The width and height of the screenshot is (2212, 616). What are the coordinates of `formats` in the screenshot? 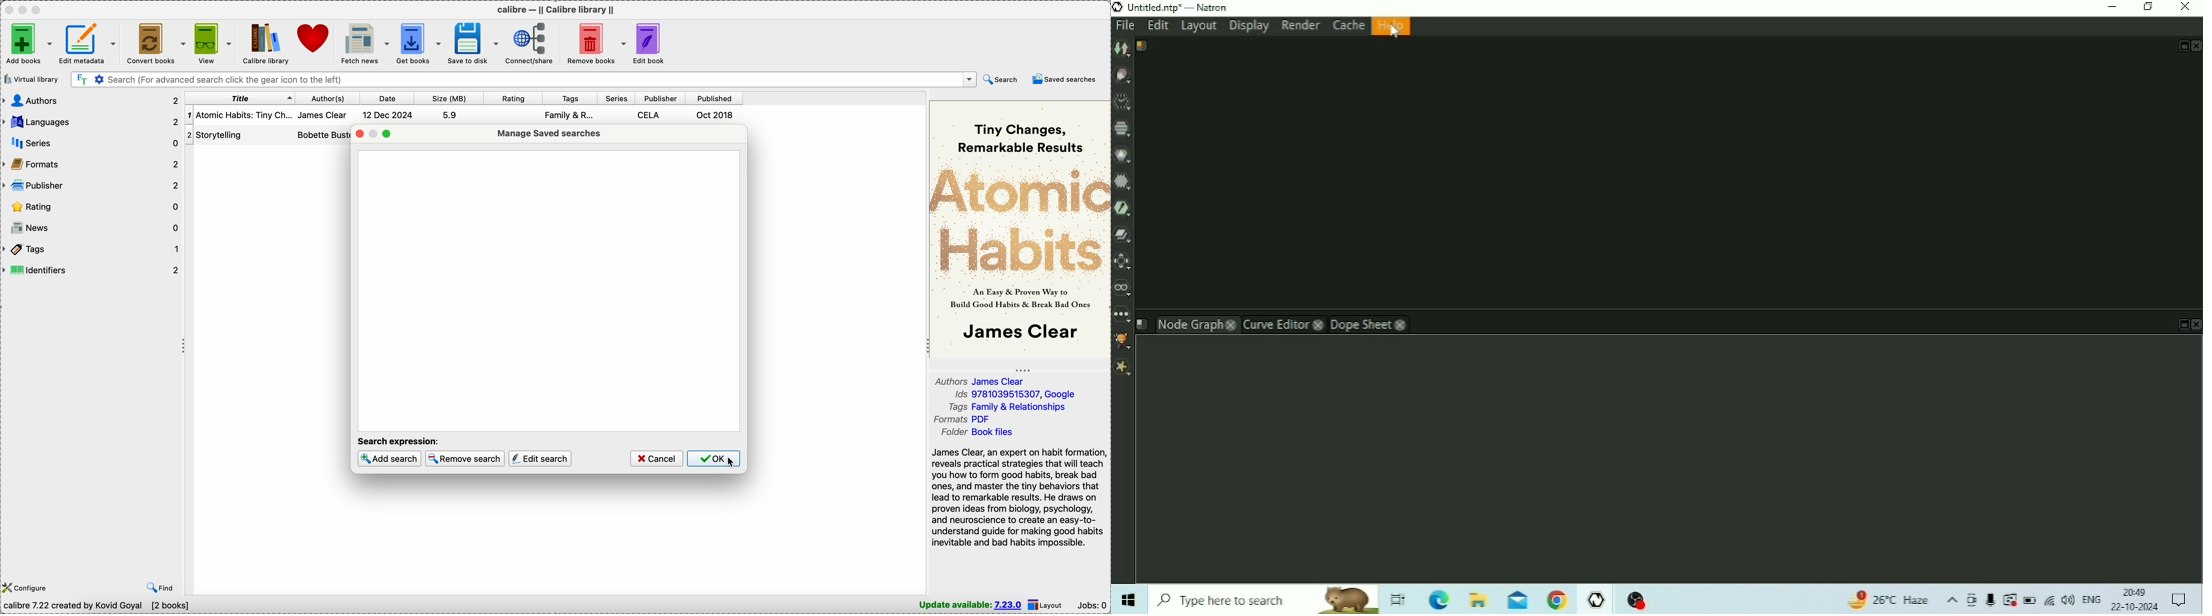 It's located at (91, 165).